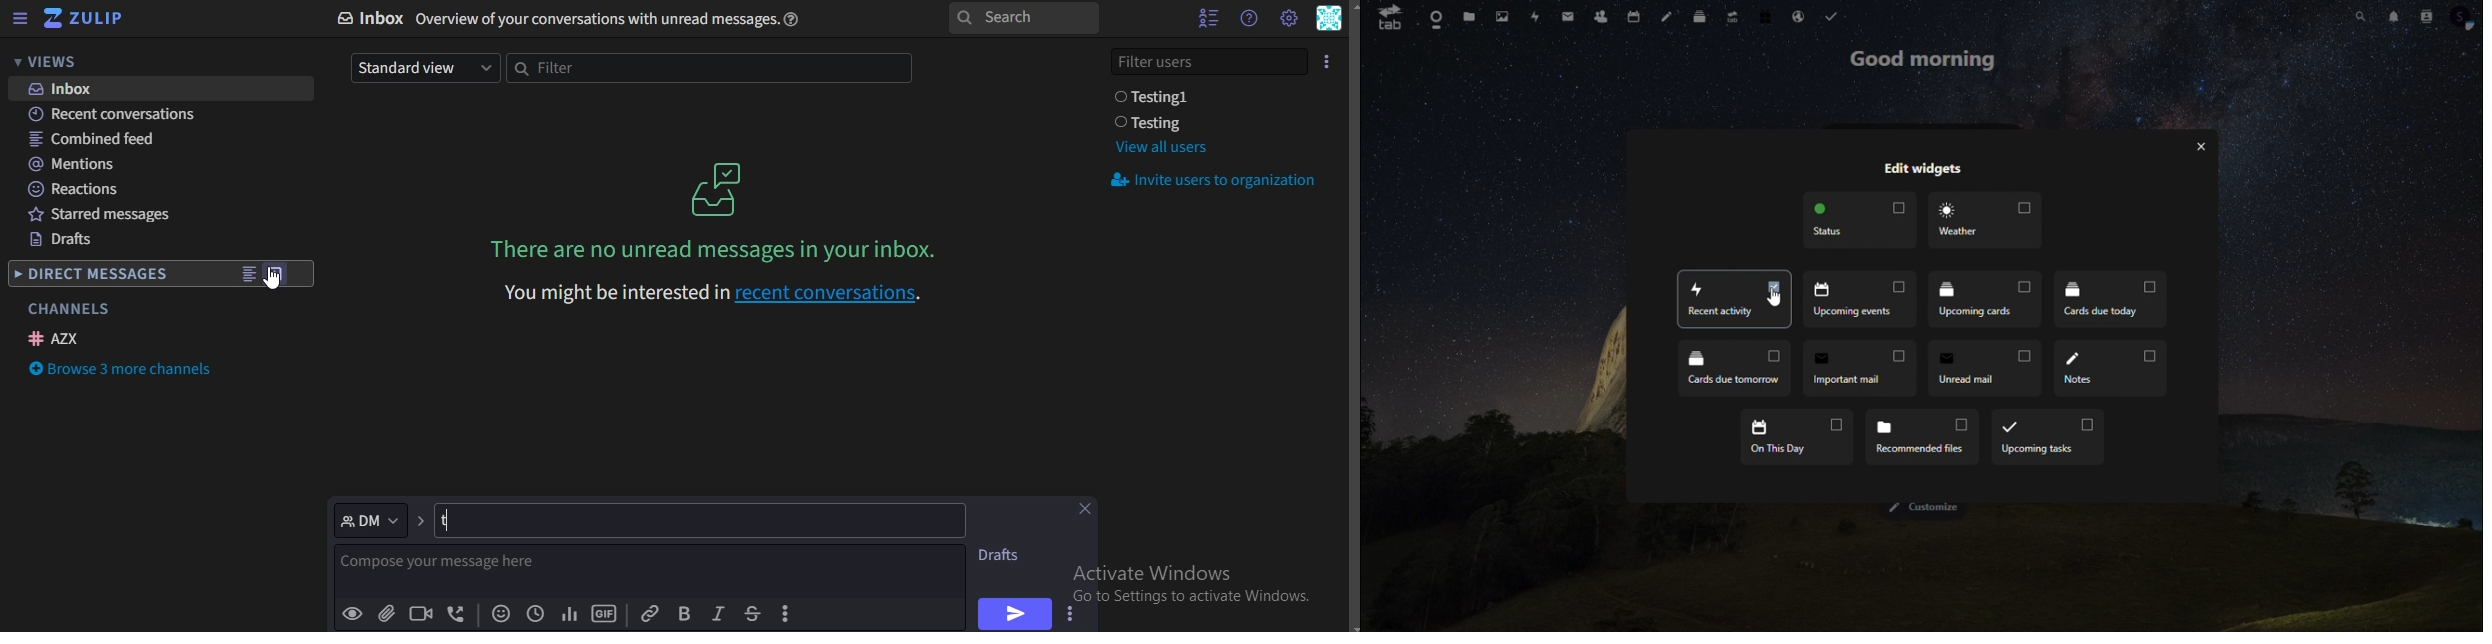 The width and height of the screenshot is (2492, 644). Describe the element at coordinates (533, 615) in the screenshot. I see `add global time` at that location.